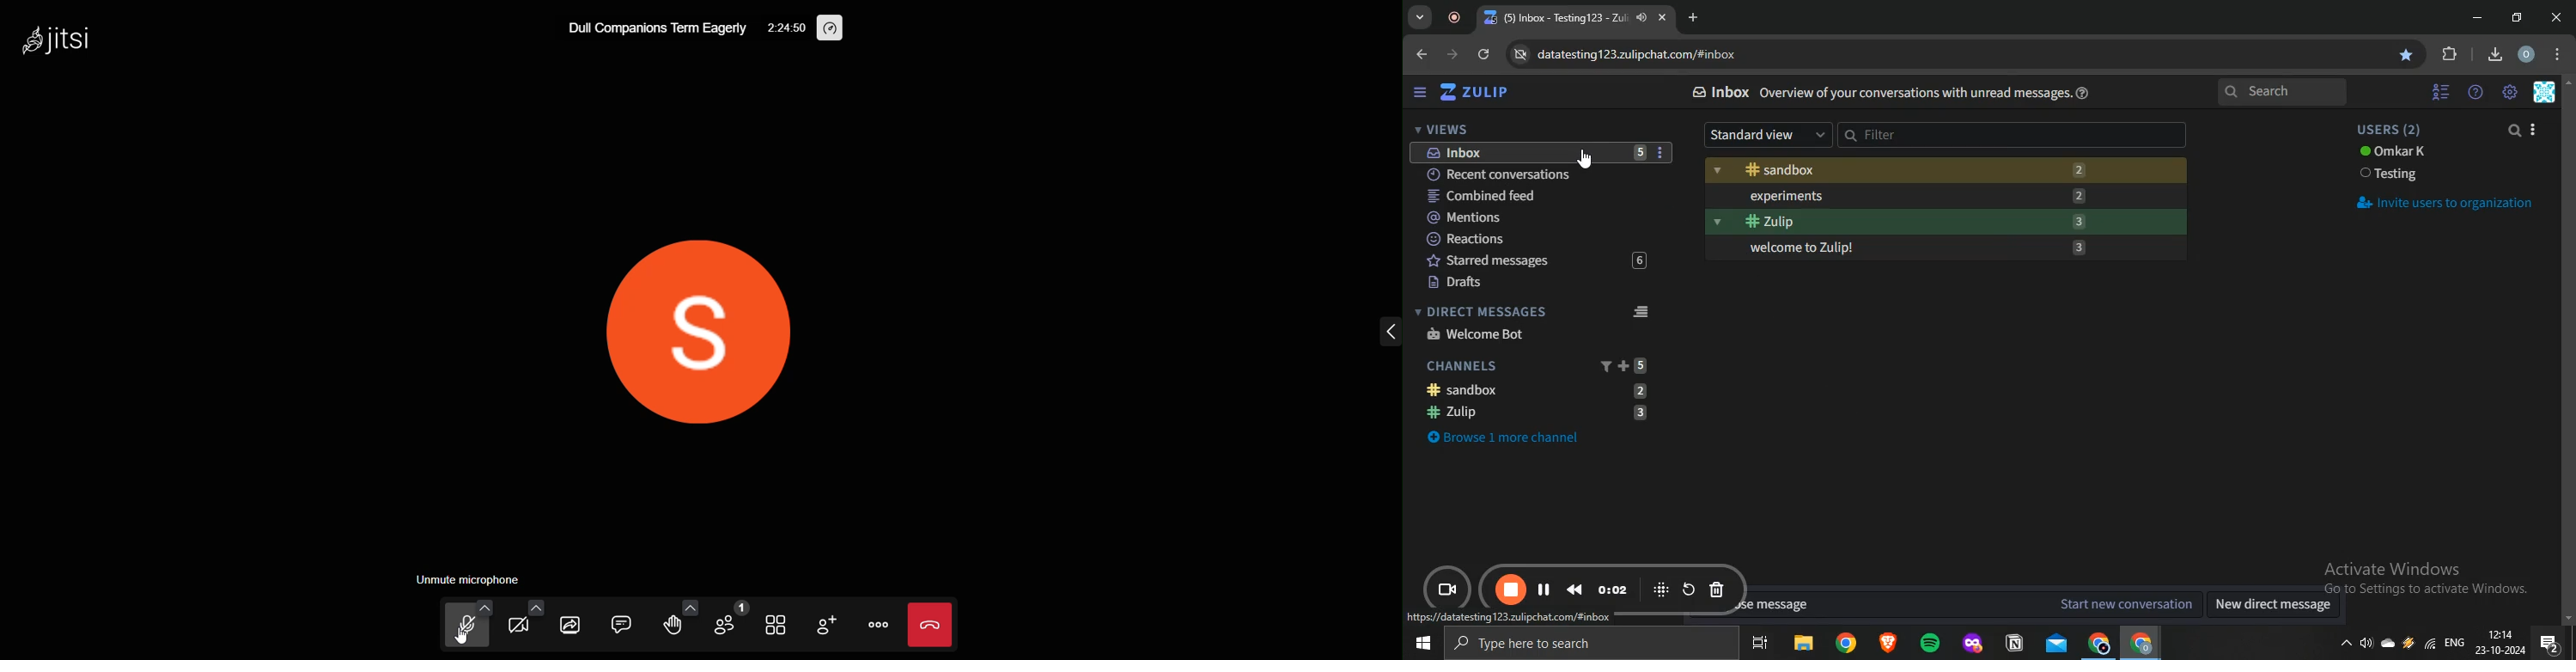 The width and height of the screenshot is (2576, 672). What do you see at coordinates (1536, 218) in the screenshot?
I see `mentions` at bounding box center [1536, 218].